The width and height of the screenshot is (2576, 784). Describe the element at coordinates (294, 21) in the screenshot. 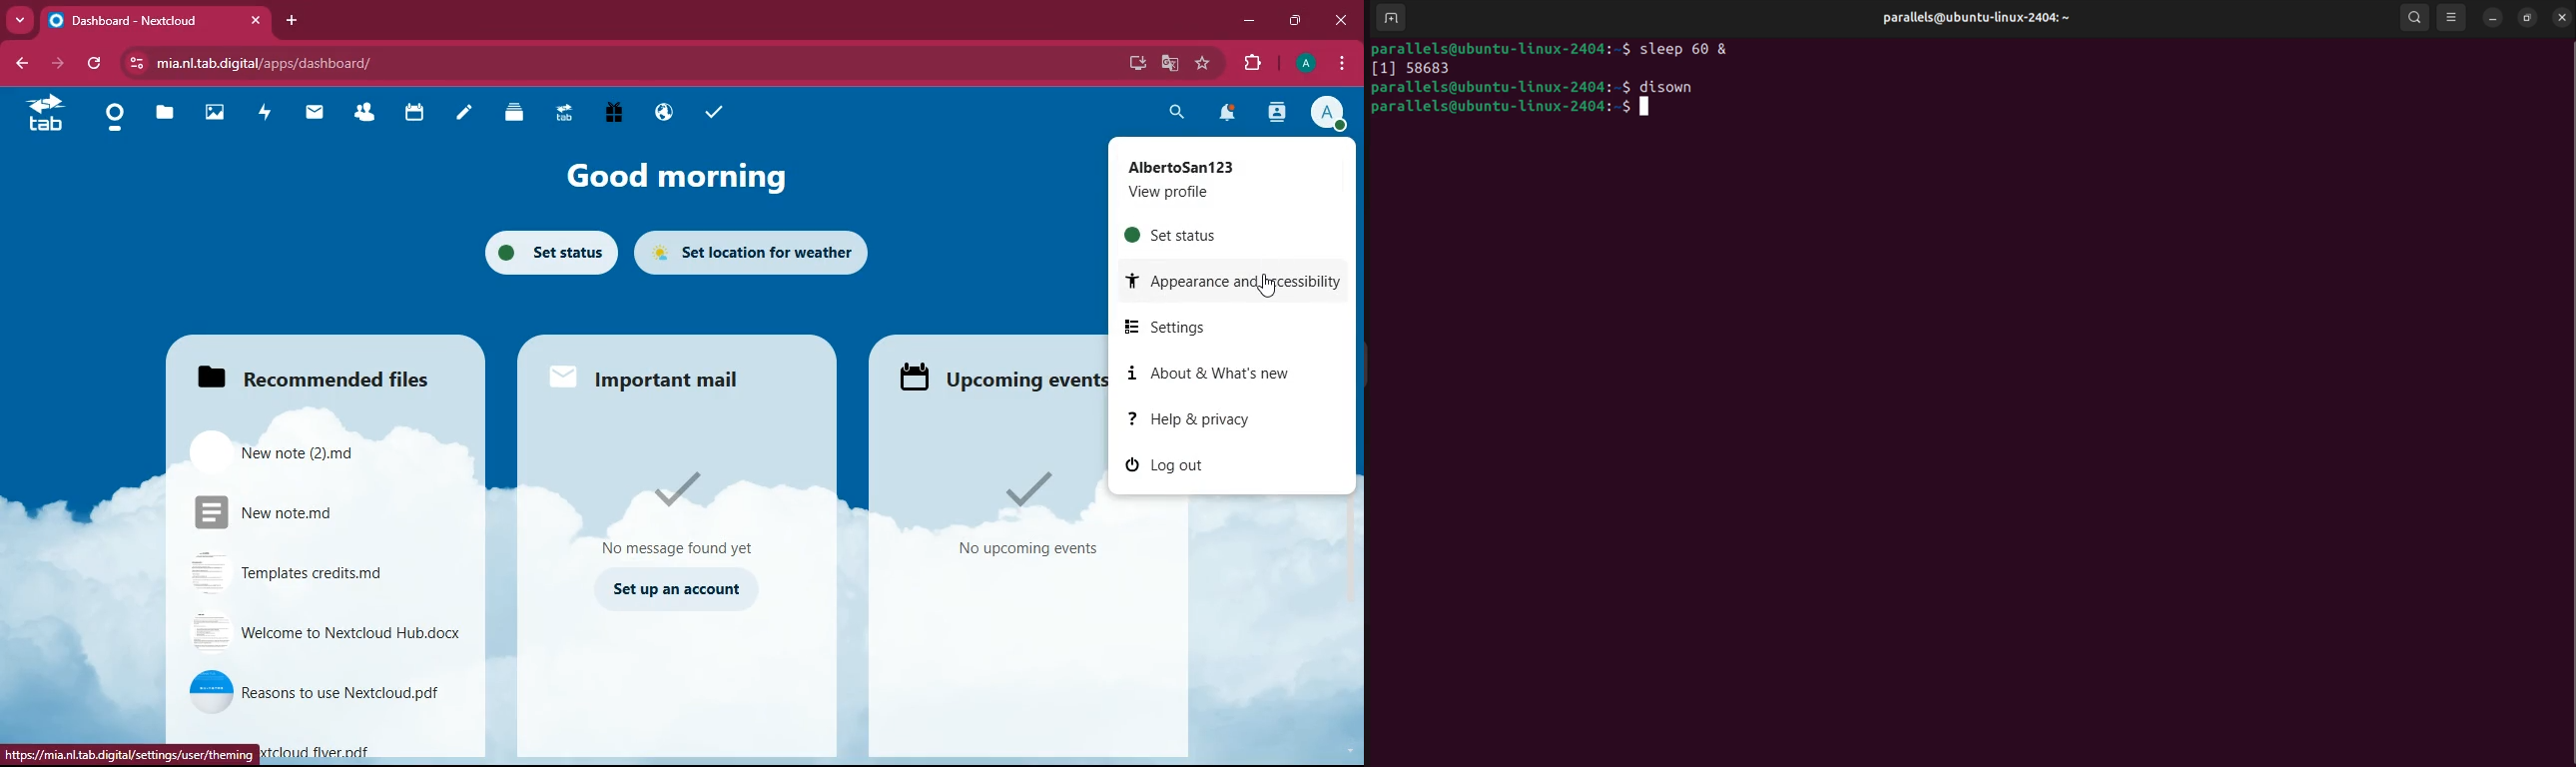

I see `add tab` at that location.